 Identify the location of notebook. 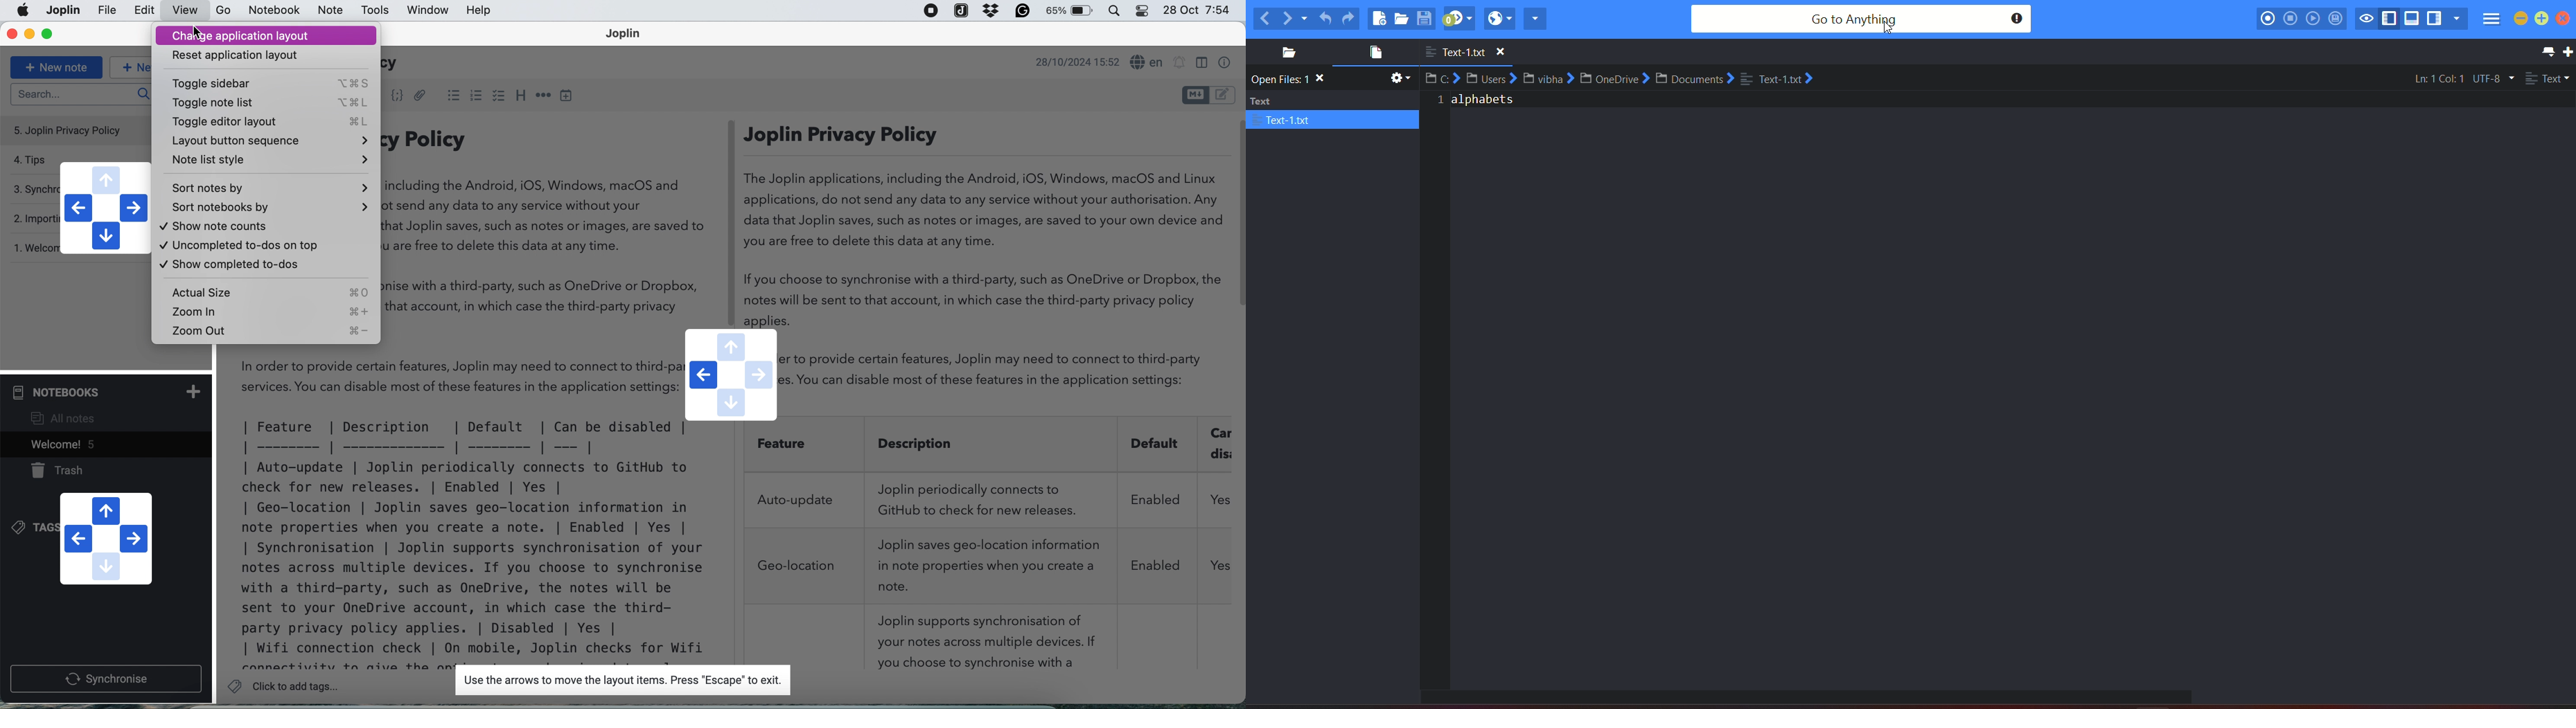
(277, 11).